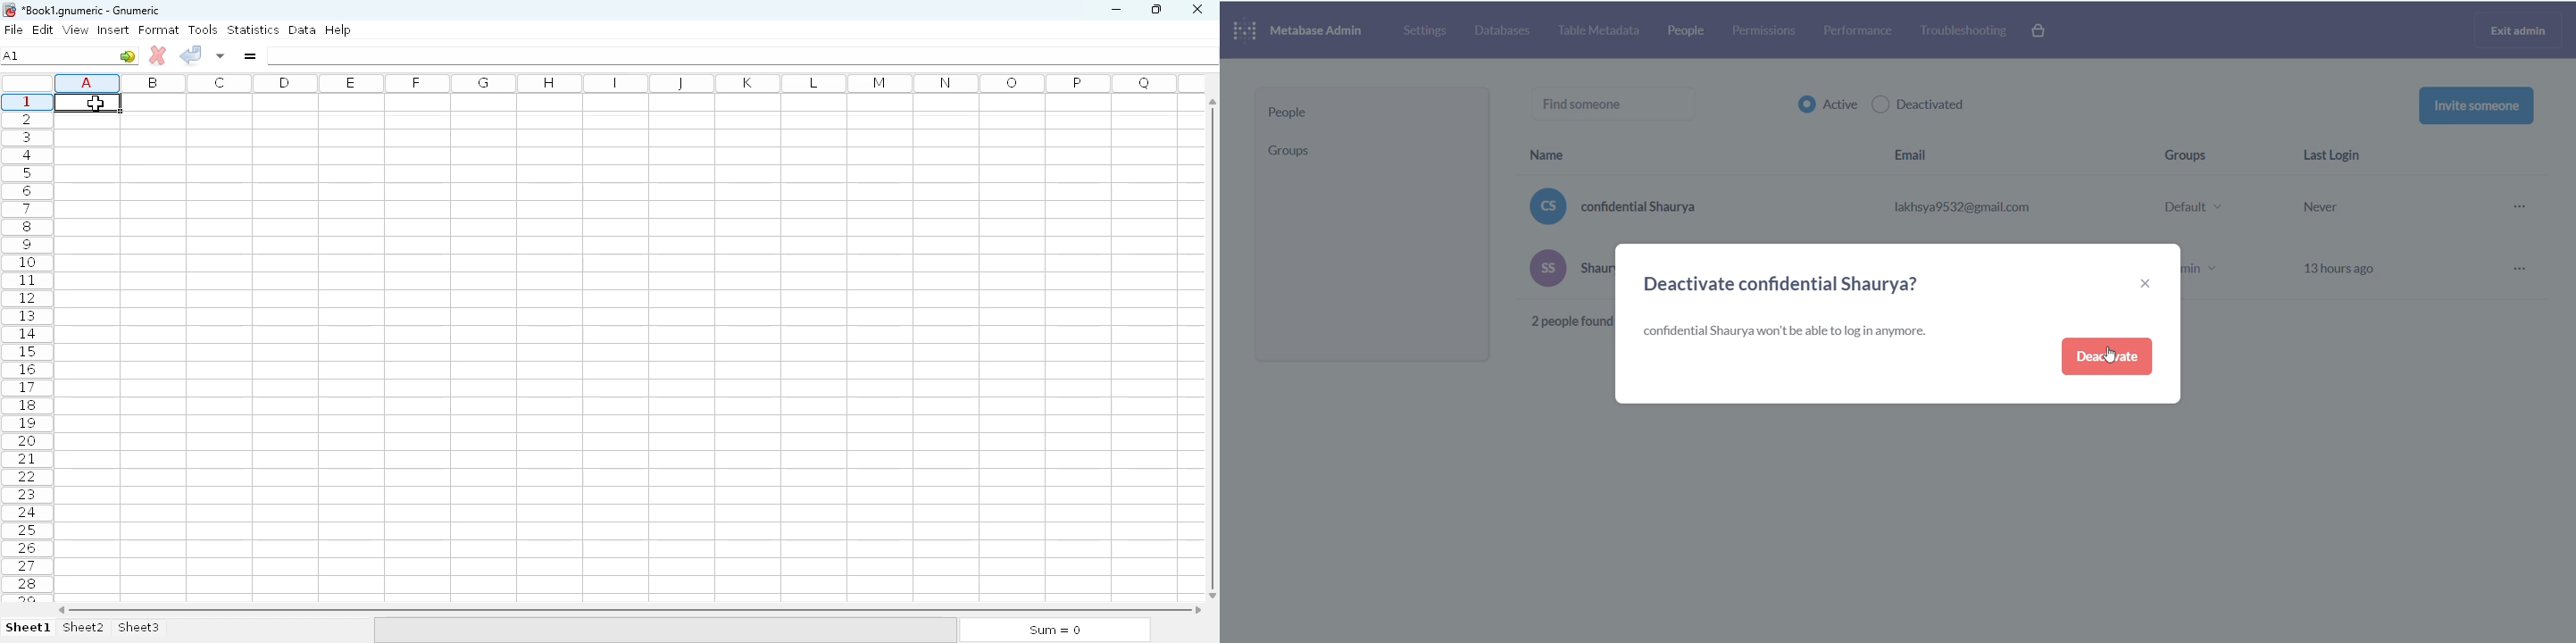 The image size is (2576, 644). Describe the element at coordinates (29, 628) in the screenshot. I see `sheet1` at that location.